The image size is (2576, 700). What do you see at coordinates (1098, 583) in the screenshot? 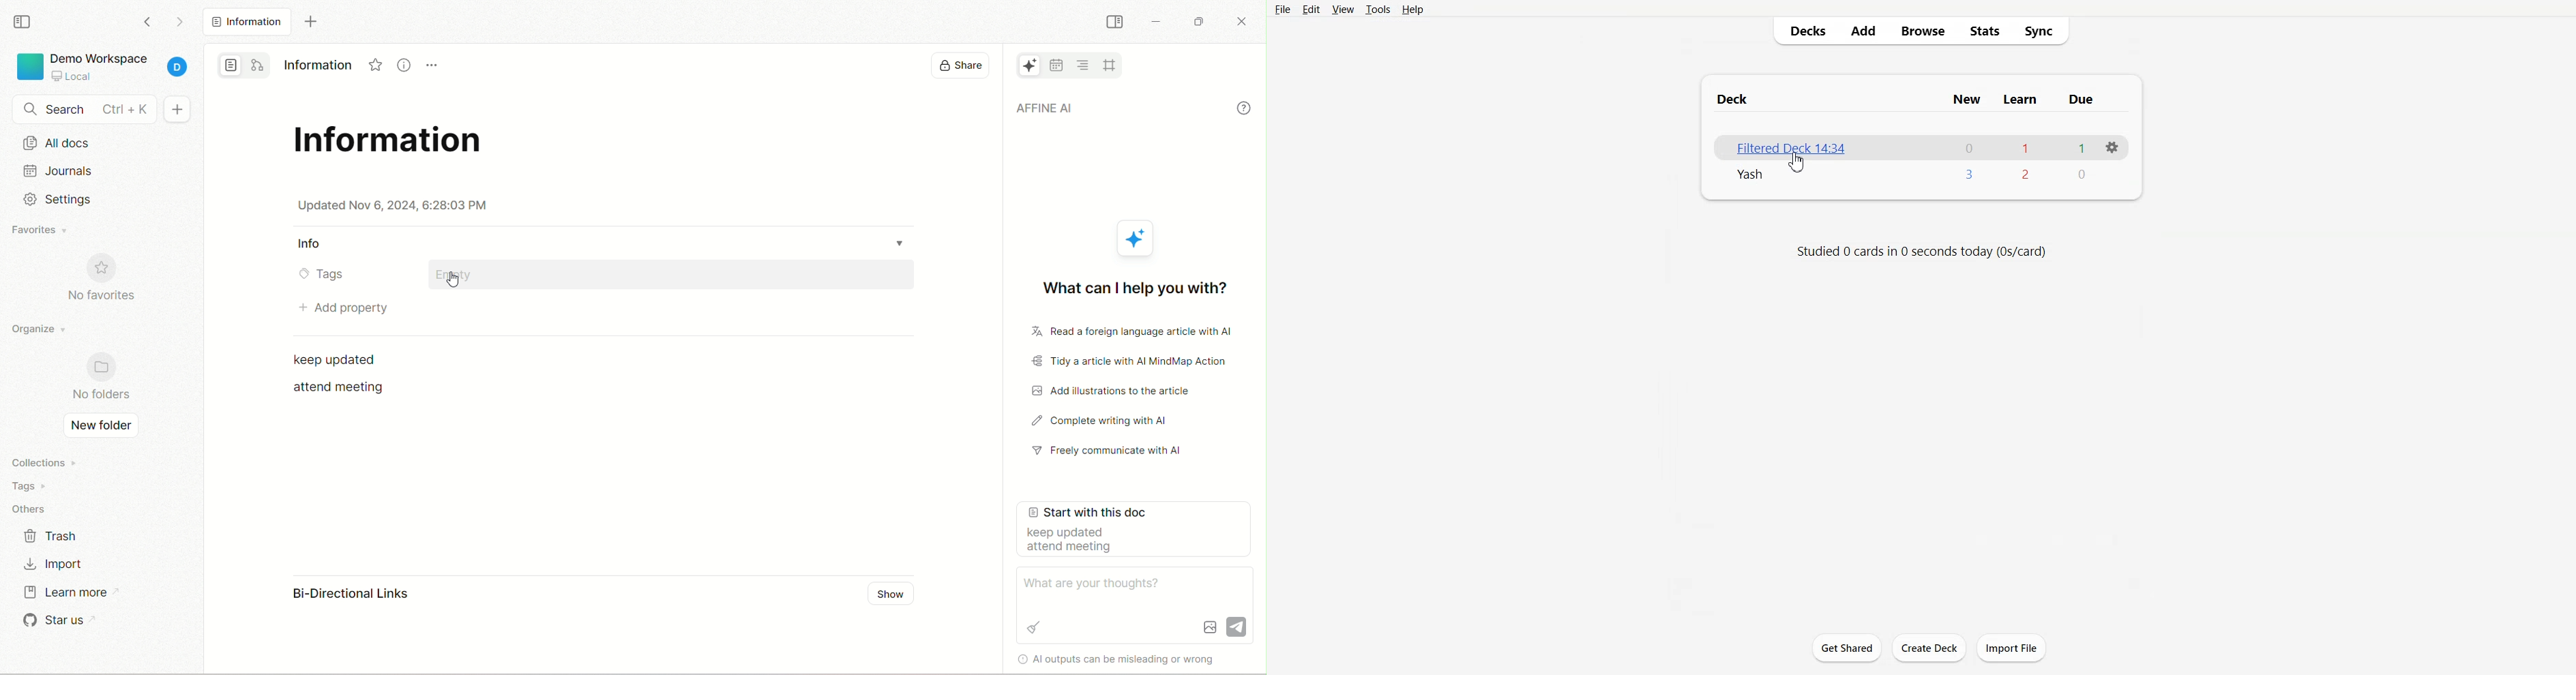
I see `What are your thoughts` at bounding box center [1098, 583].